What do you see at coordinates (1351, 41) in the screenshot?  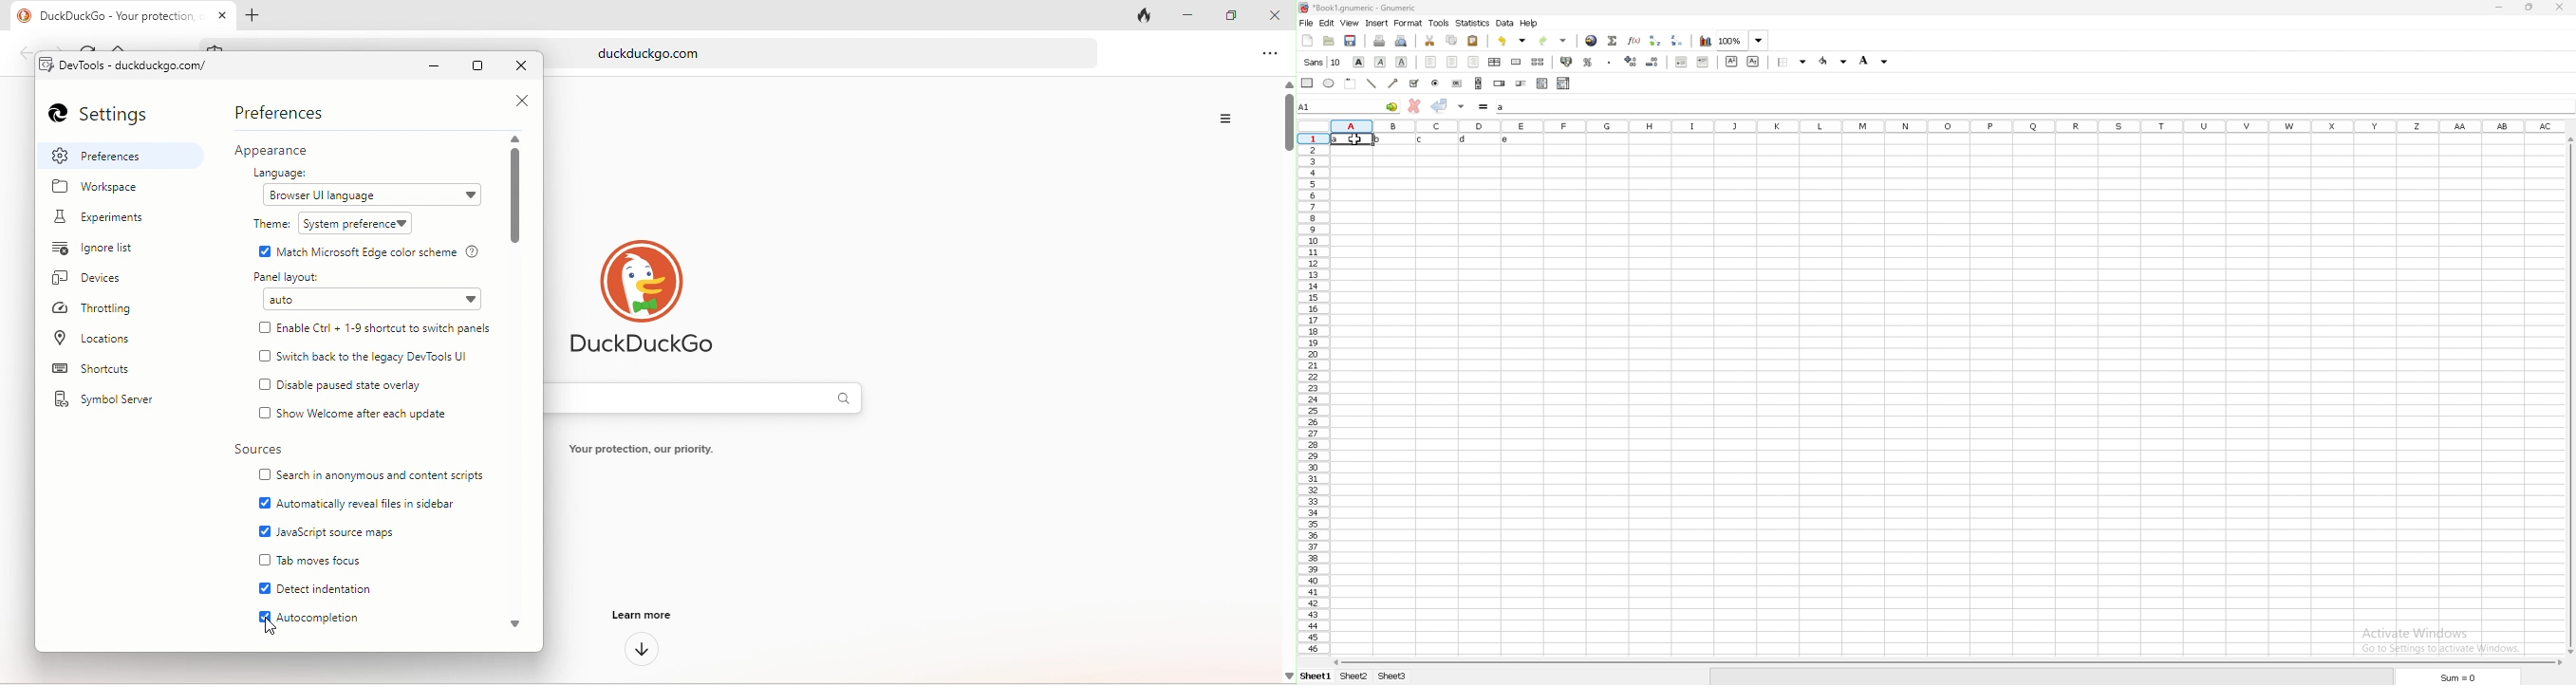 I see `save` at bounding box center [1351, 41].